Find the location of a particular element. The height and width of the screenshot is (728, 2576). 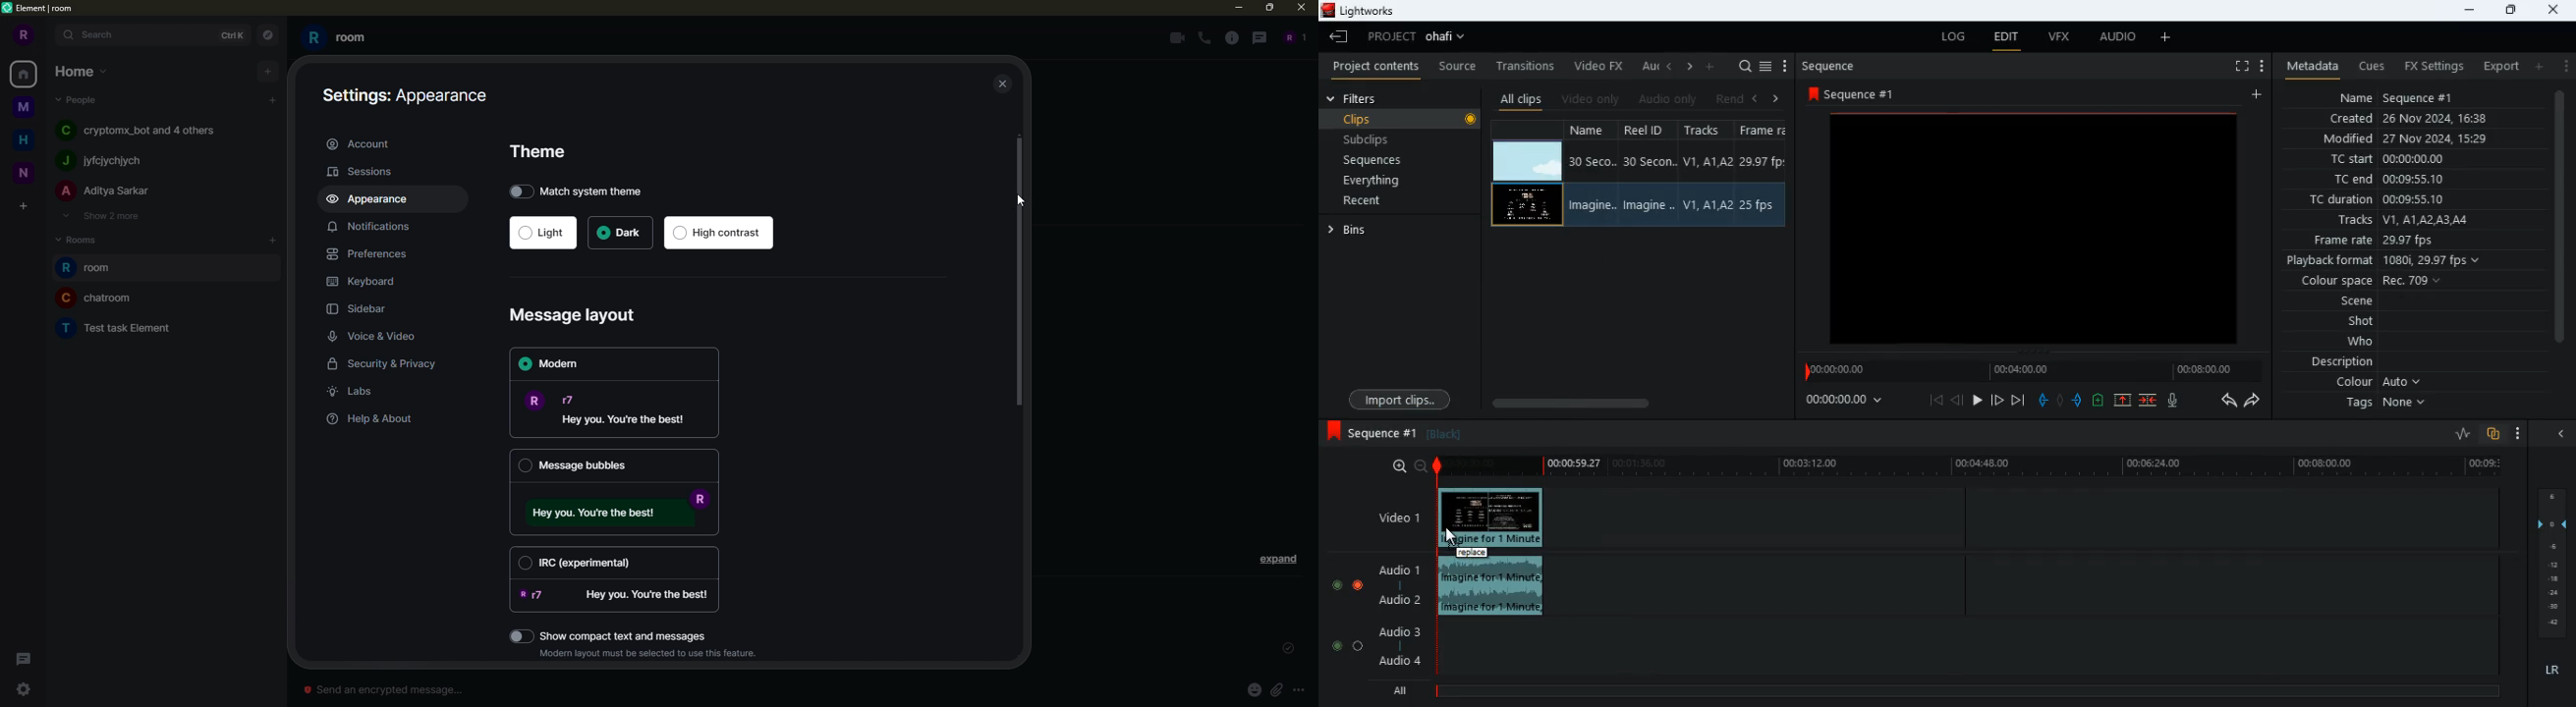

image is located at coordinates (1528, 162).